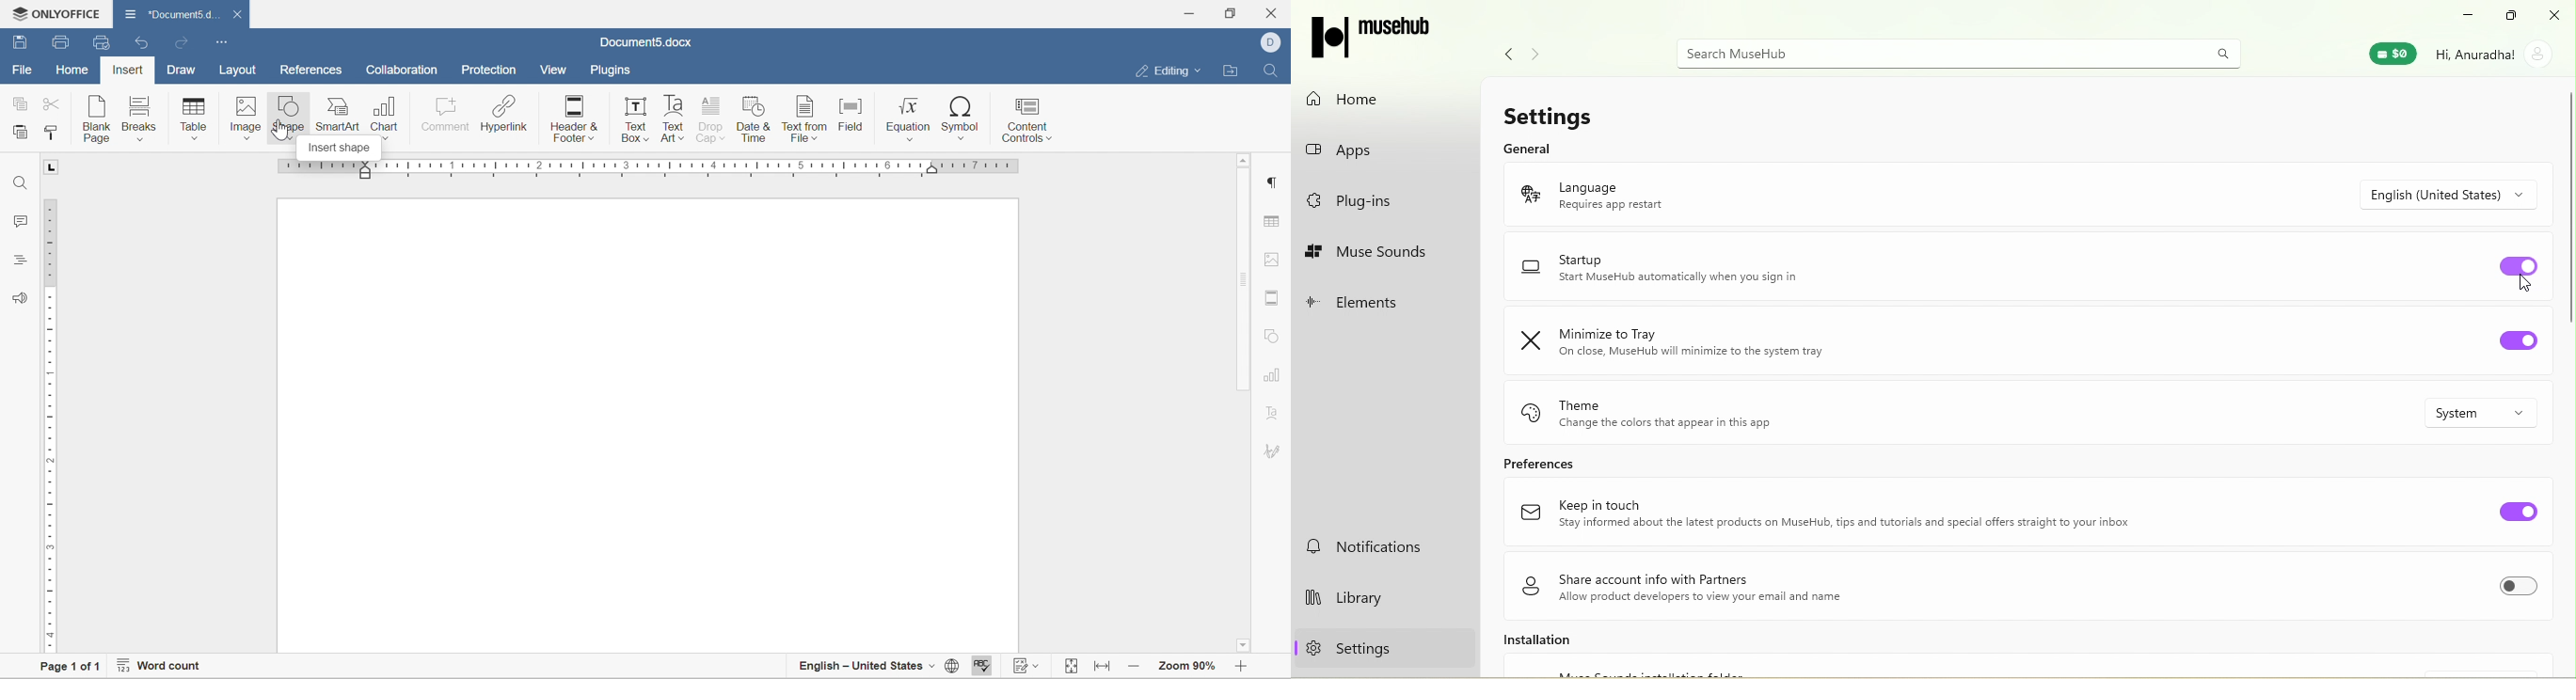  Describe the element at coordinates (643, 41) in the screenshot. I see `document5.docx` at that location.